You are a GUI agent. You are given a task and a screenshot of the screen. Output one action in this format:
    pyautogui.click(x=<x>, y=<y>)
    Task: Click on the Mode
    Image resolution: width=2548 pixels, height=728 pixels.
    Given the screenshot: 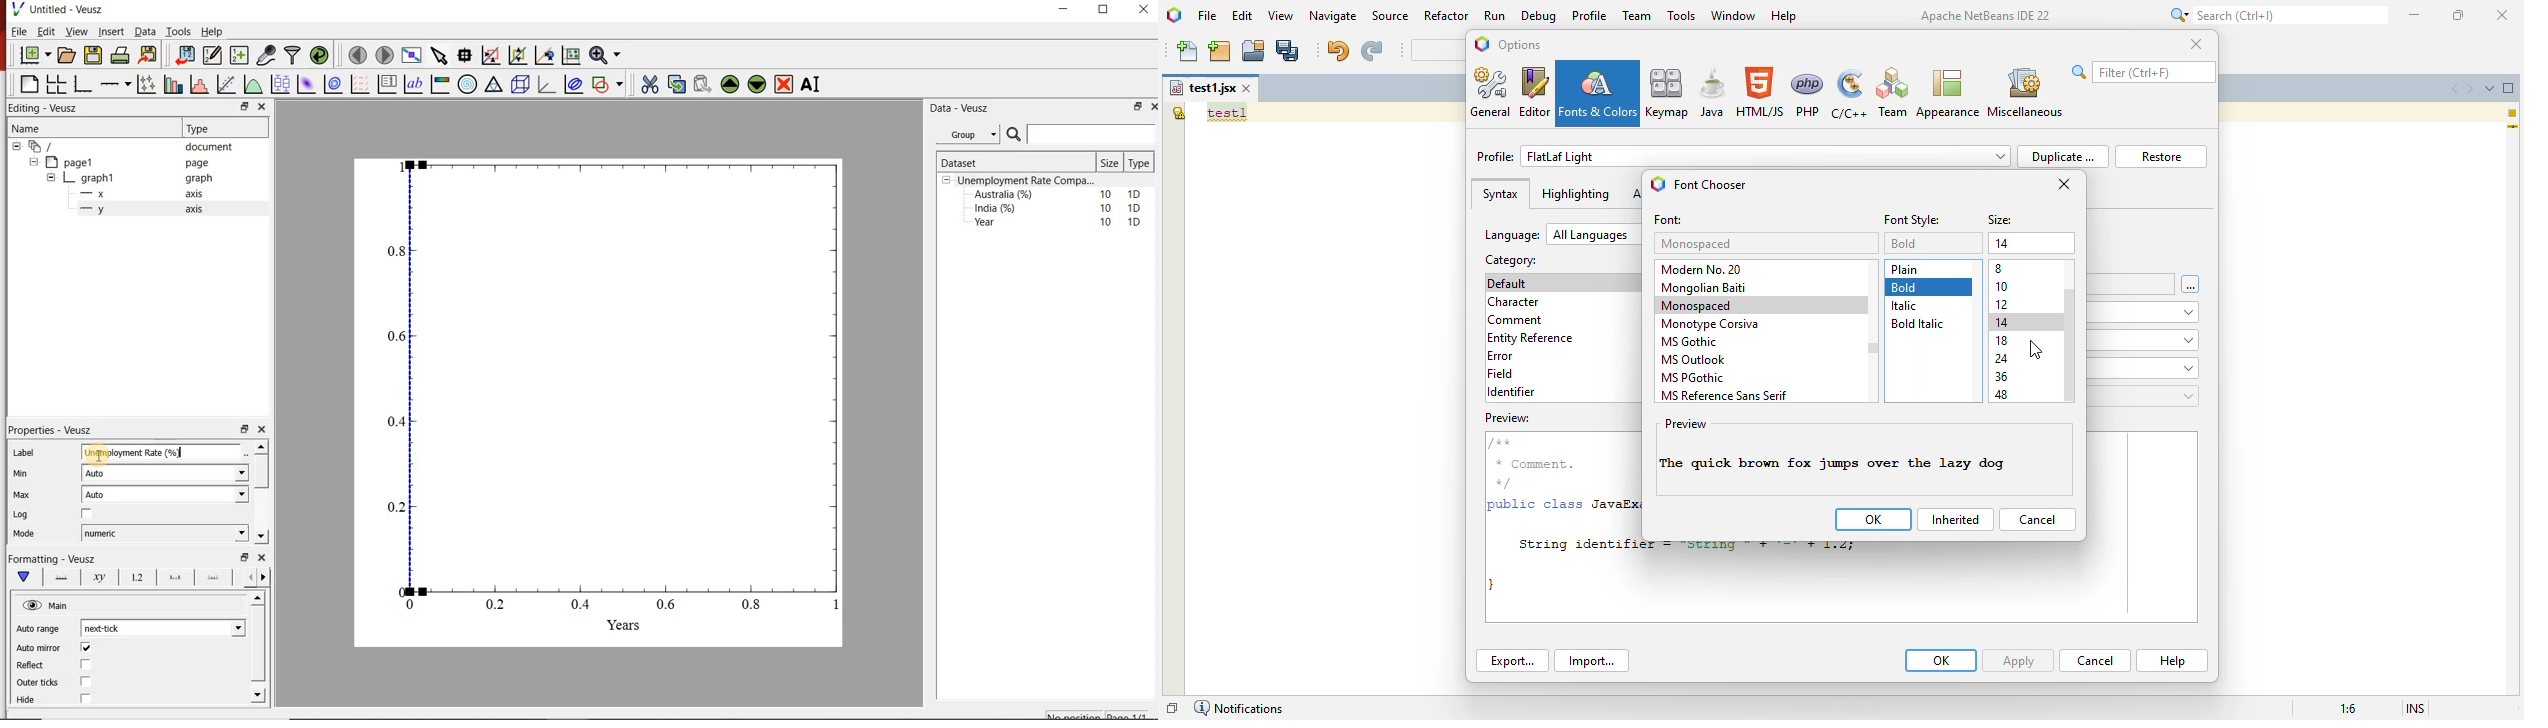 What is the action you would take?
    pyautogui.click(x=34, y=535)
    